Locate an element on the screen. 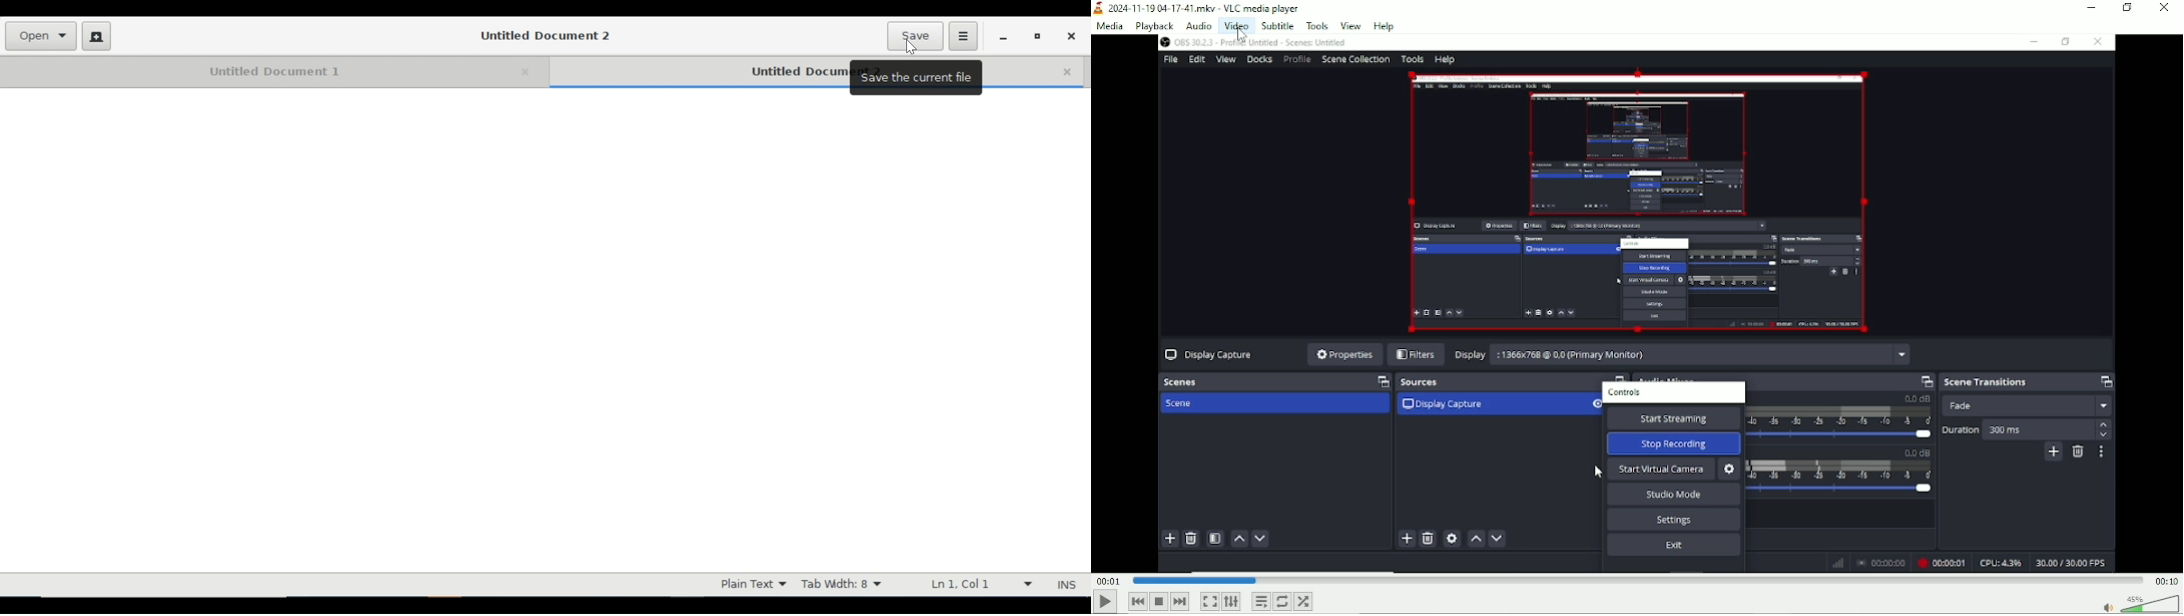 The height and width of the screenshot is (616, 2184). random is located at coordinates (1305, 601).